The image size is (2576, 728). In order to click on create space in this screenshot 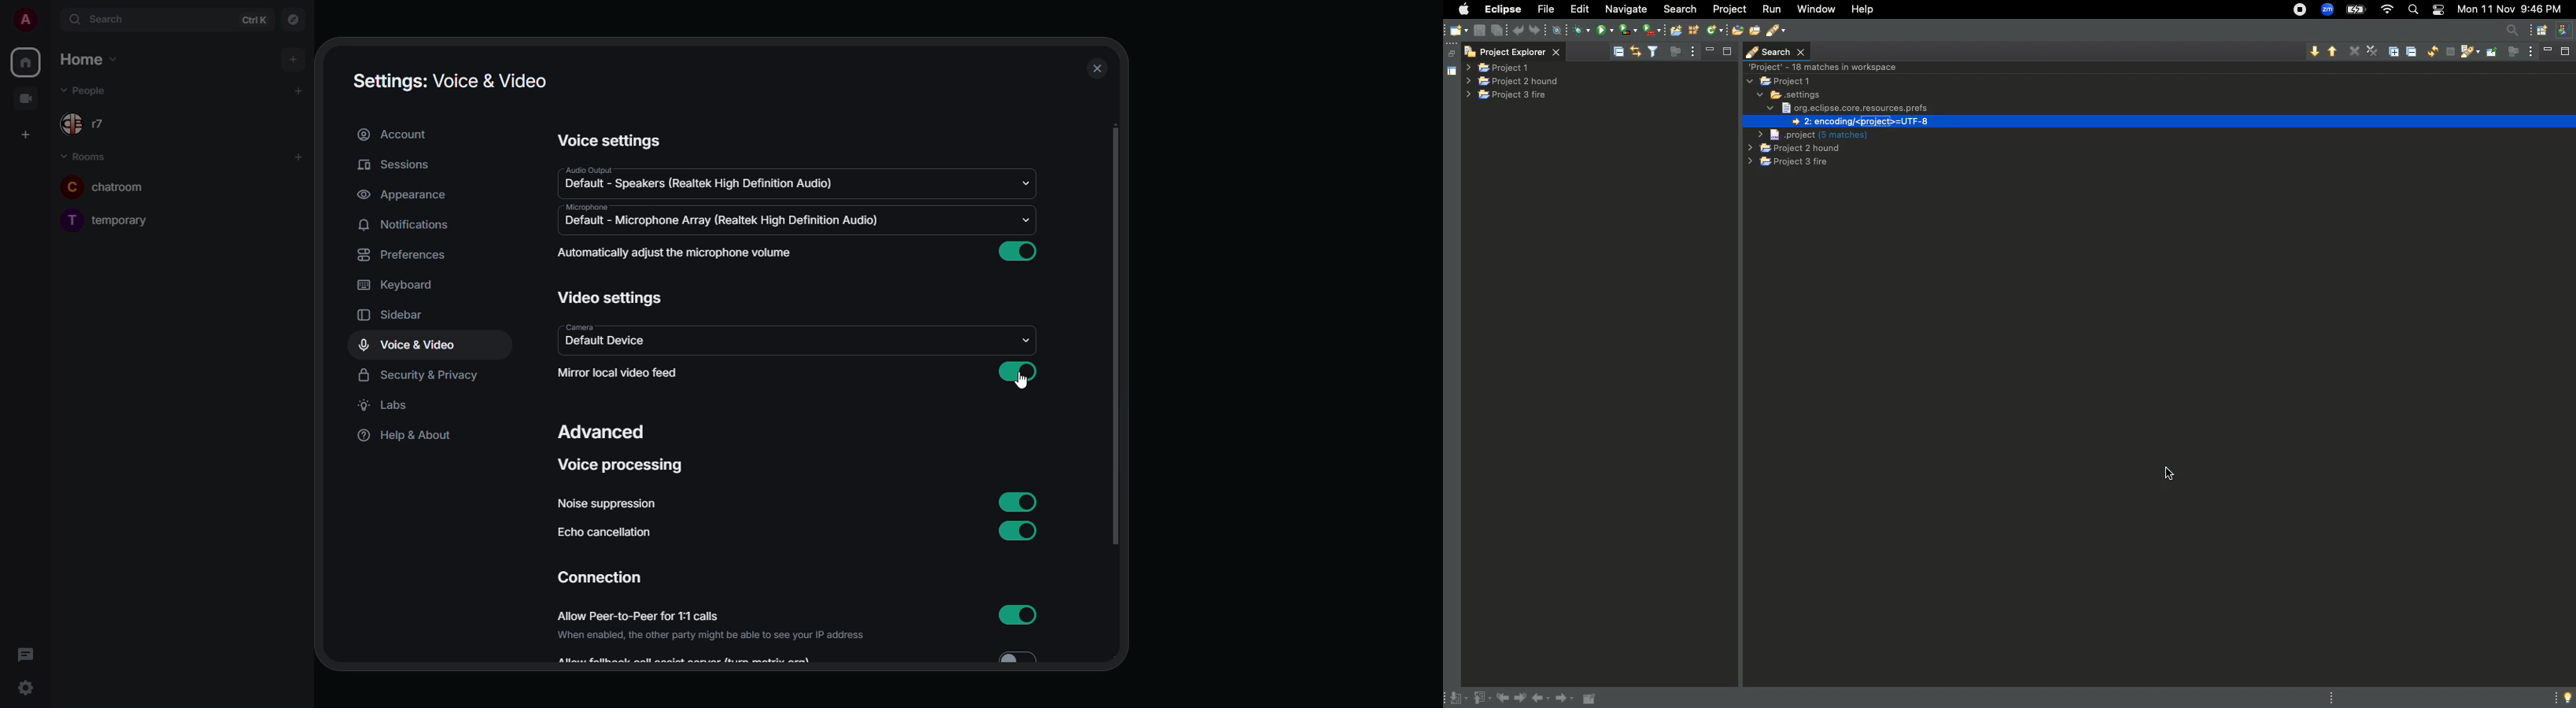, I will do `click(23, 135)`.